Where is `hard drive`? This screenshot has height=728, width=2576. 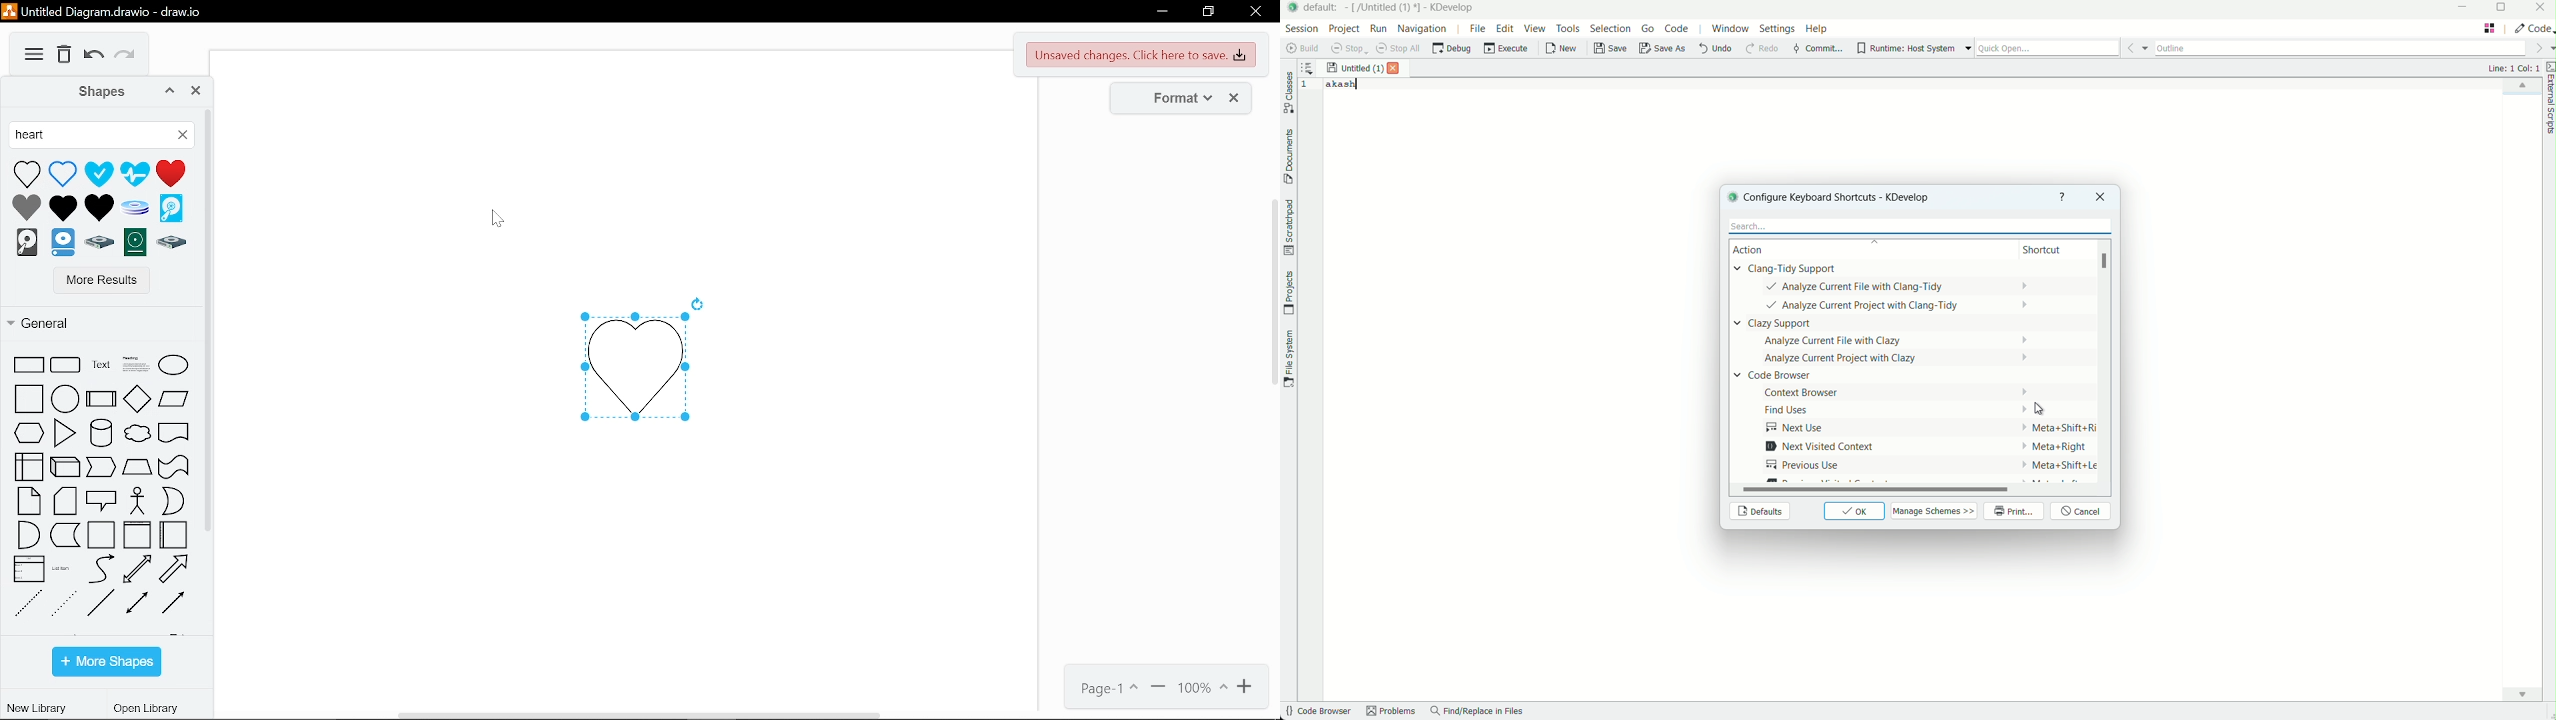 hard drive is located at coordinates (61, 244).